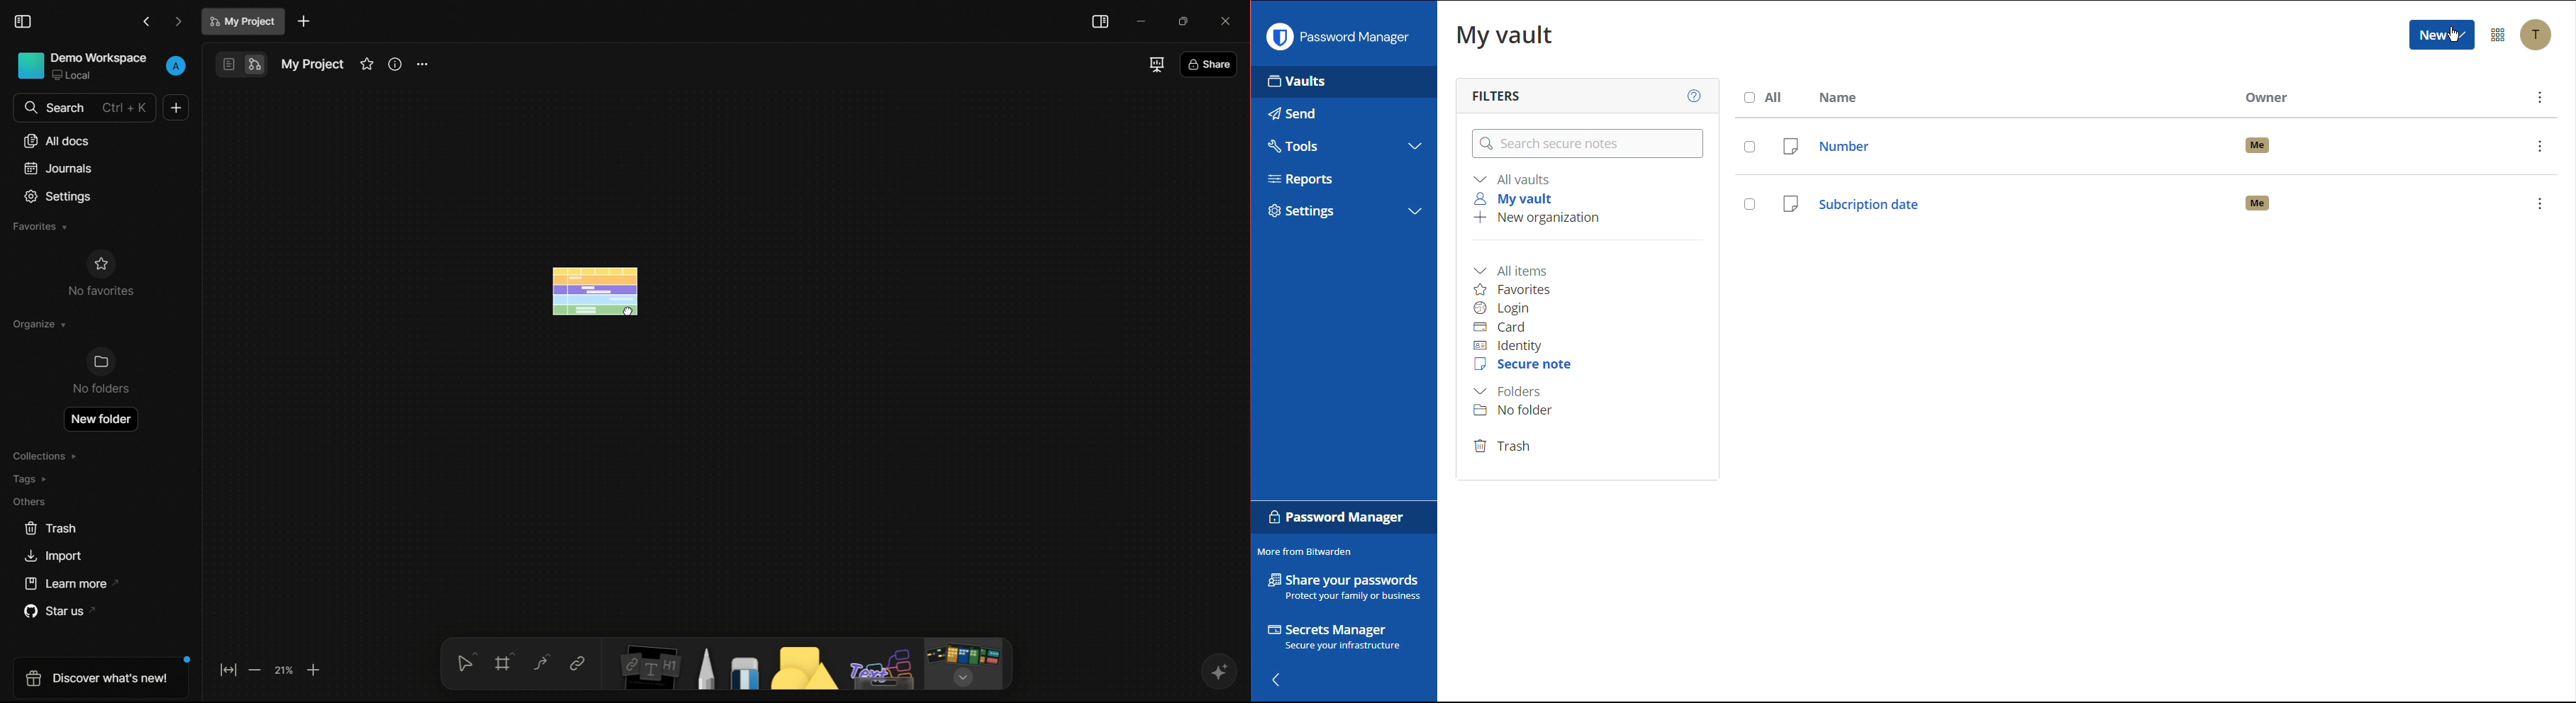 The height and width of the screenshot is (728, 2576). Describe the element at coordinates (1511, 345) in the screenshot. I see `Identity` at that location.